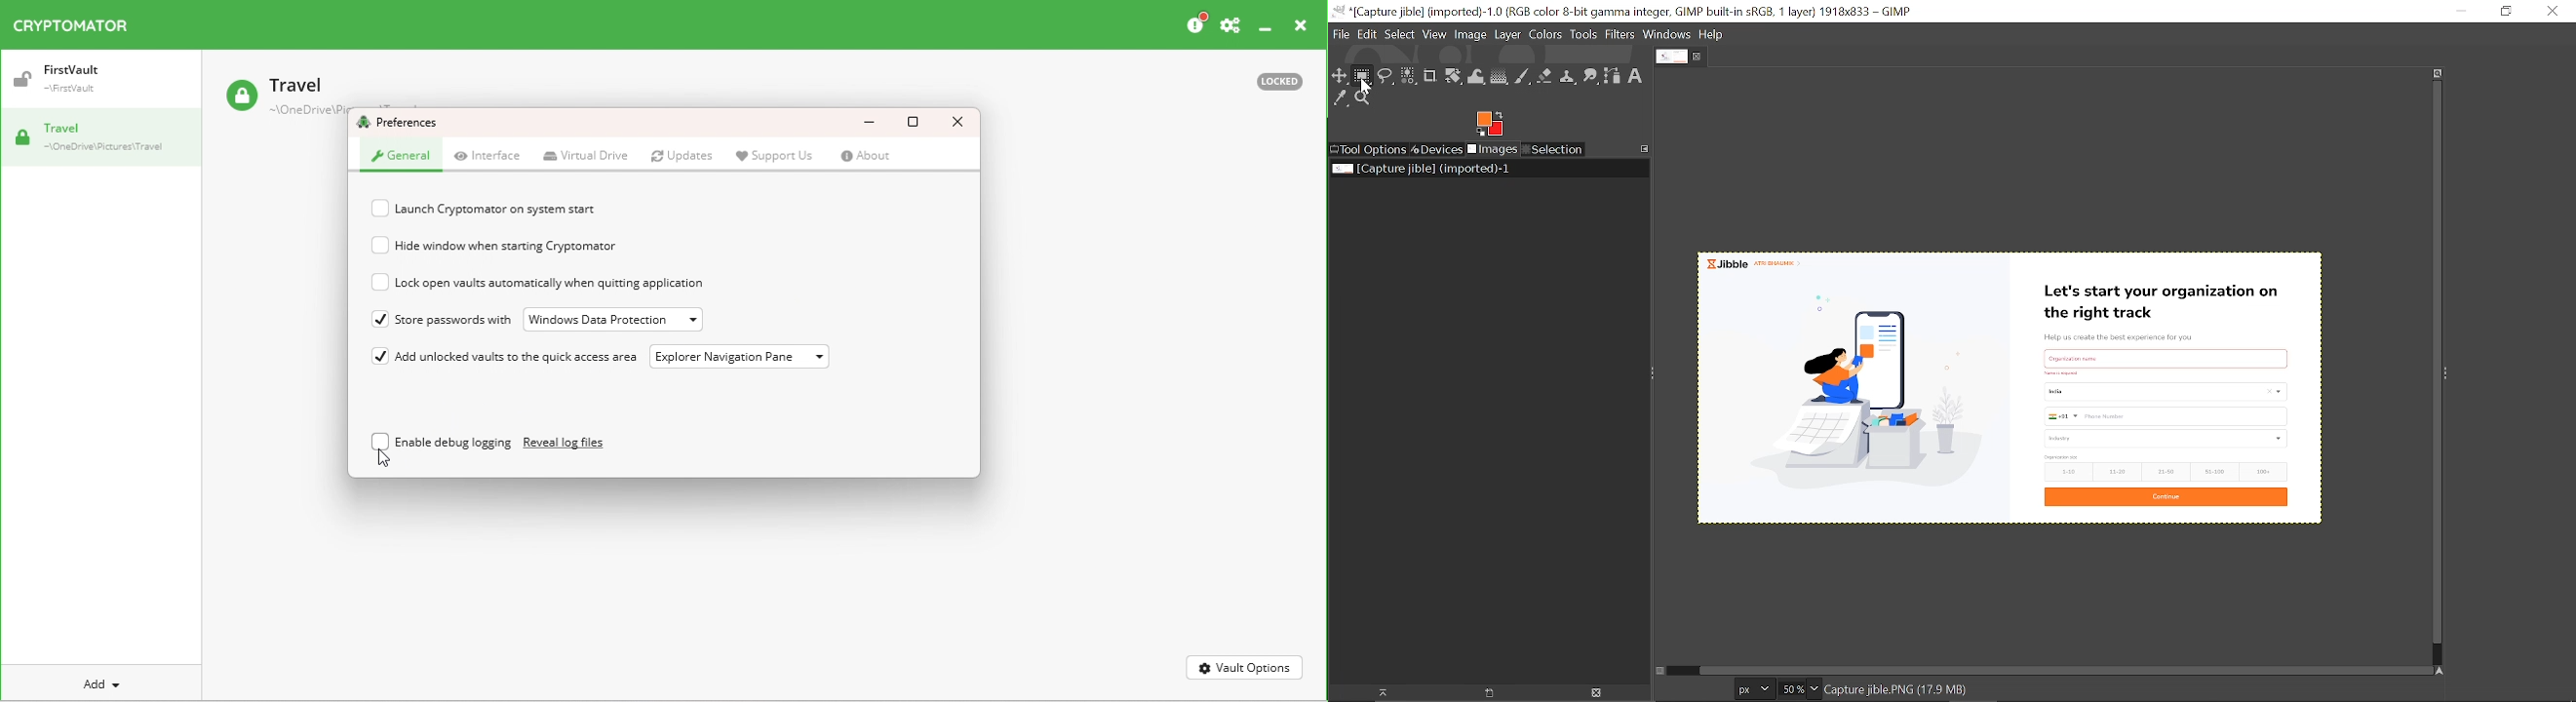 The image size is (2576, 728). What do you see at coordinates (276, 93) in the screenshot?
I see `Travel` at bounding box center [276, 93].